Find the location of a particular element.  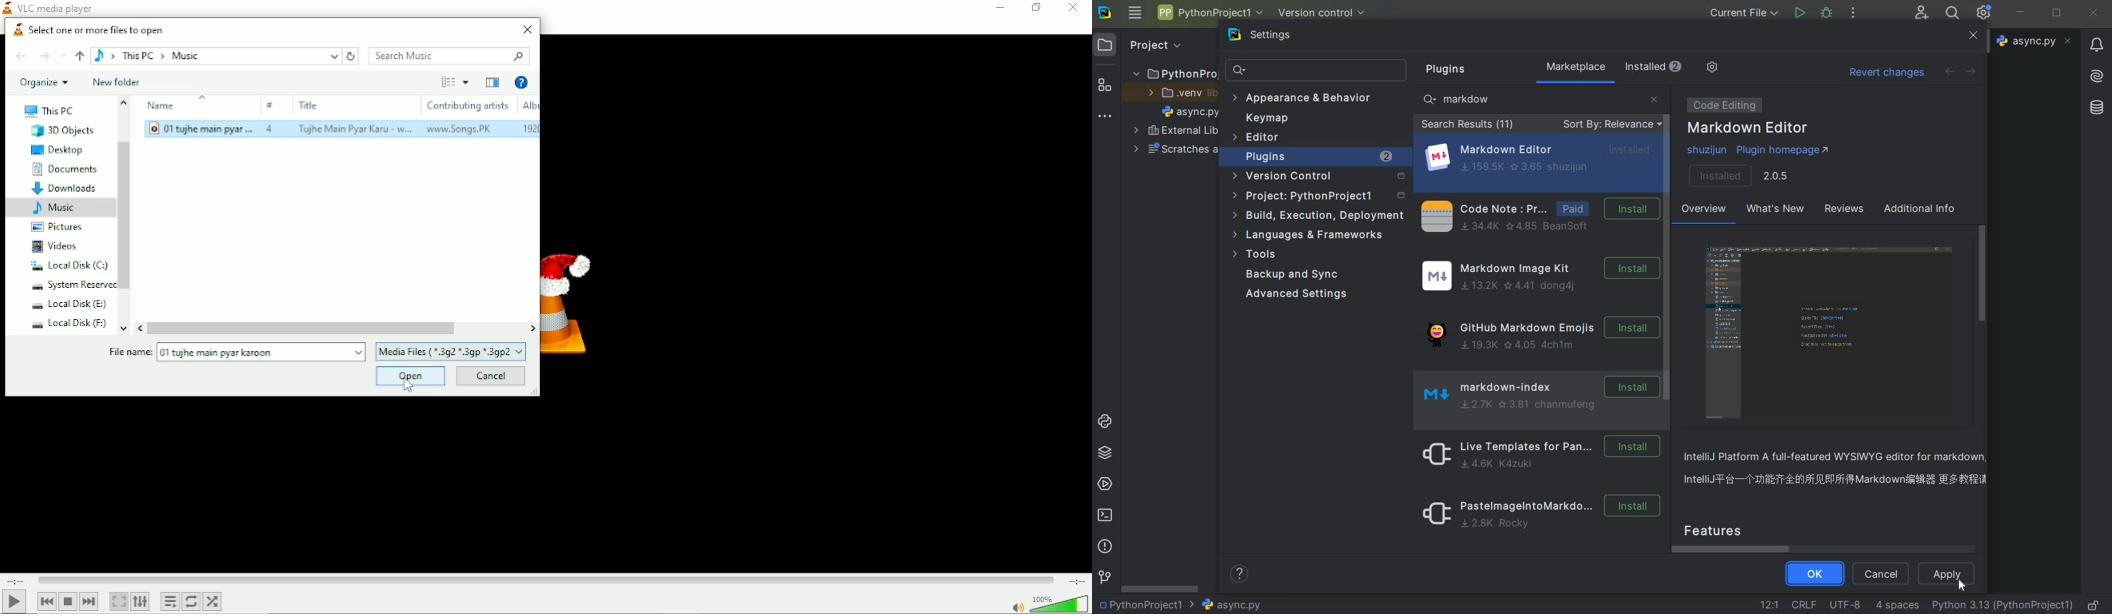

Horizontal scrollbar is located at coordinates (306, 326).